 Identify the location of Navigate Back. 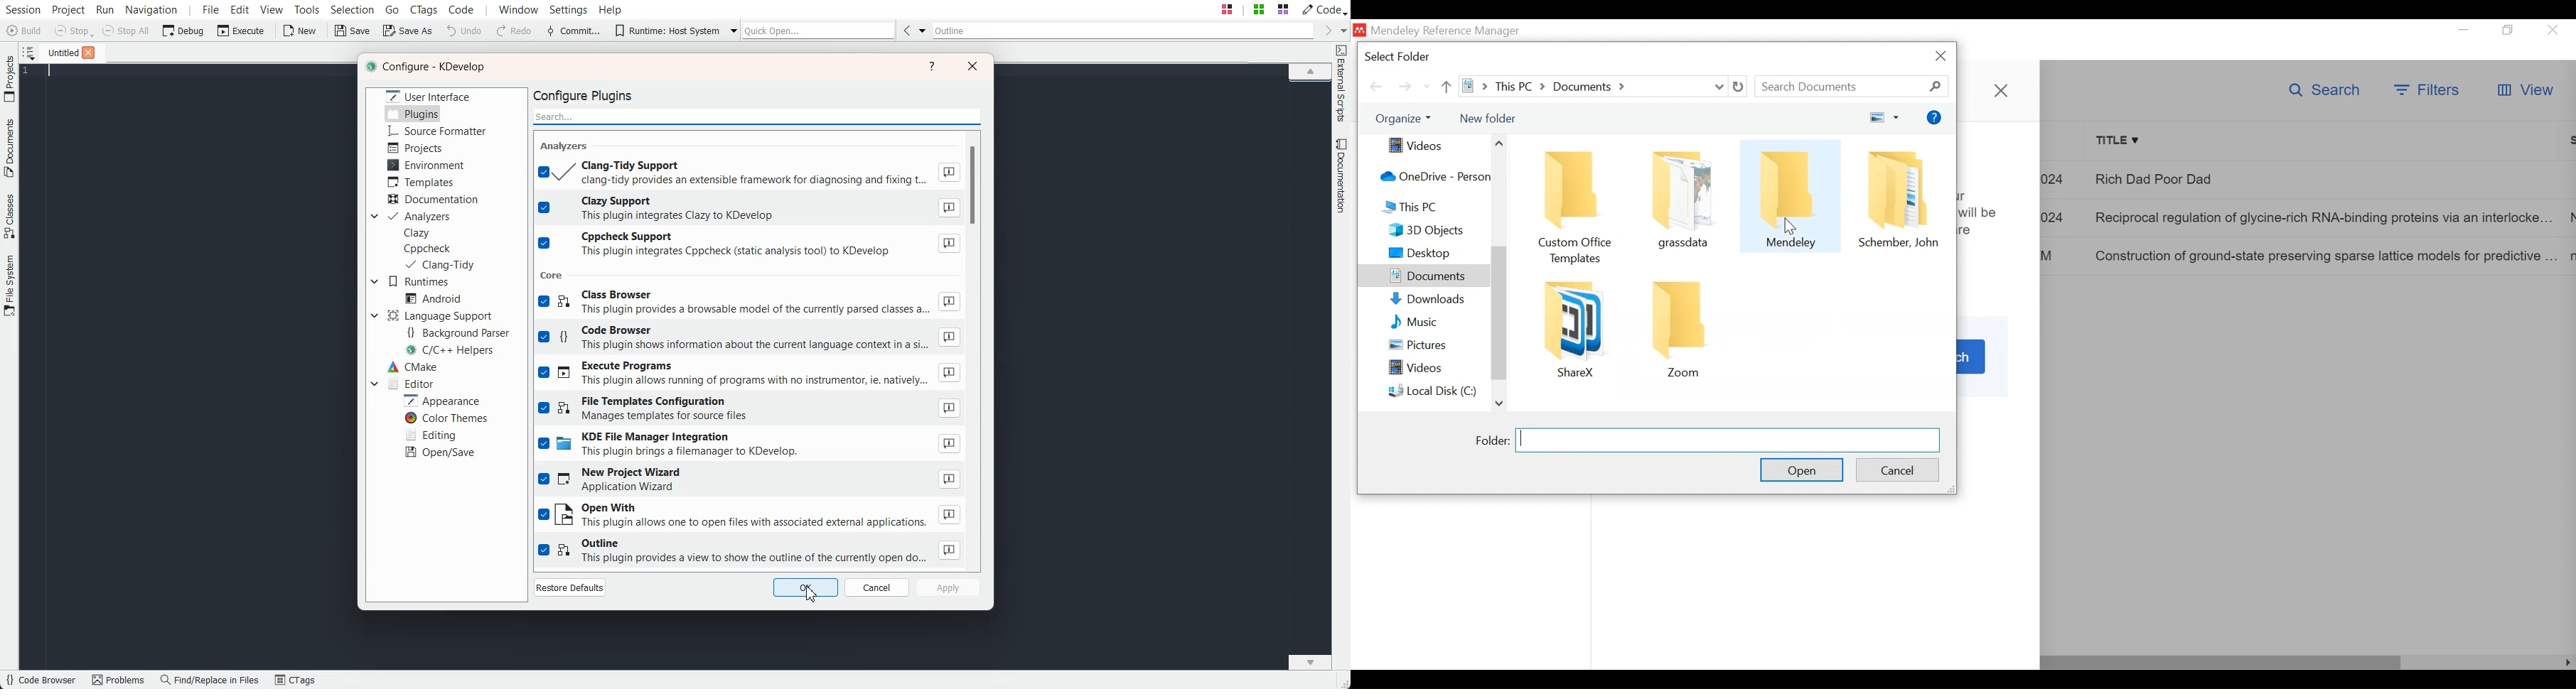
(1375, 88).